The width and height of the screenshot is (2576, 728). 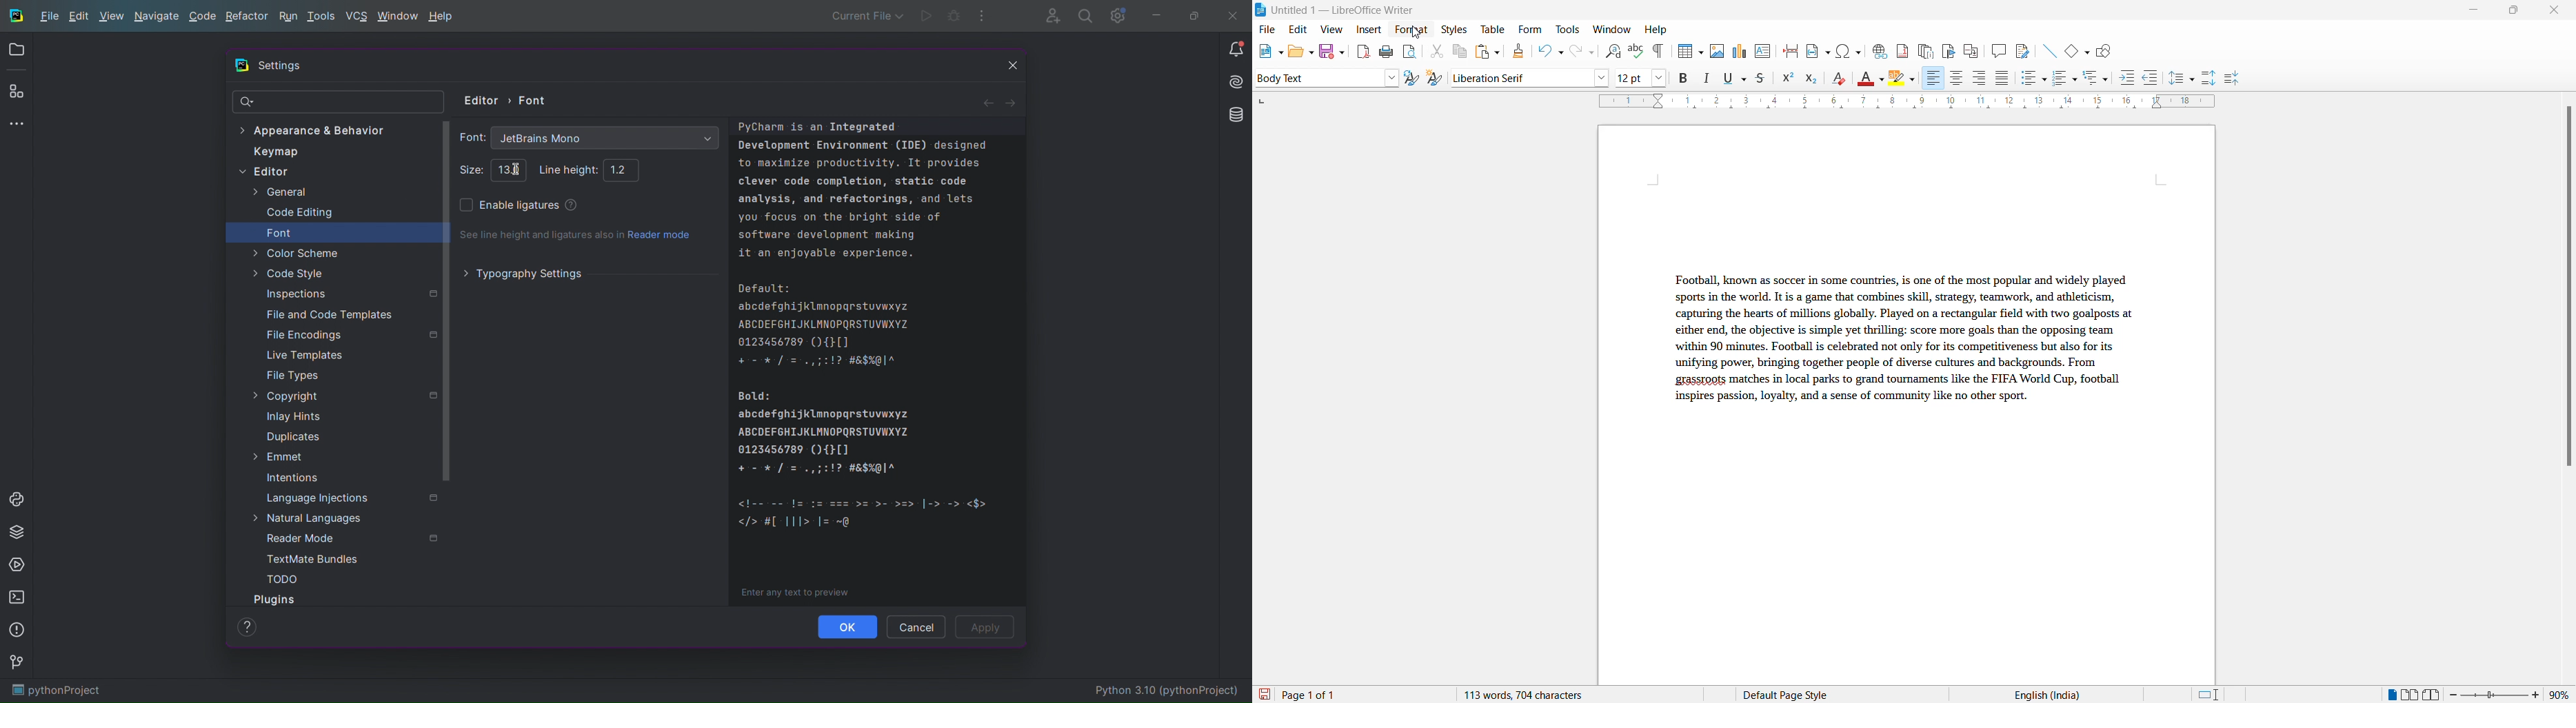 I want to click on Open, so click(x=16, y=52).